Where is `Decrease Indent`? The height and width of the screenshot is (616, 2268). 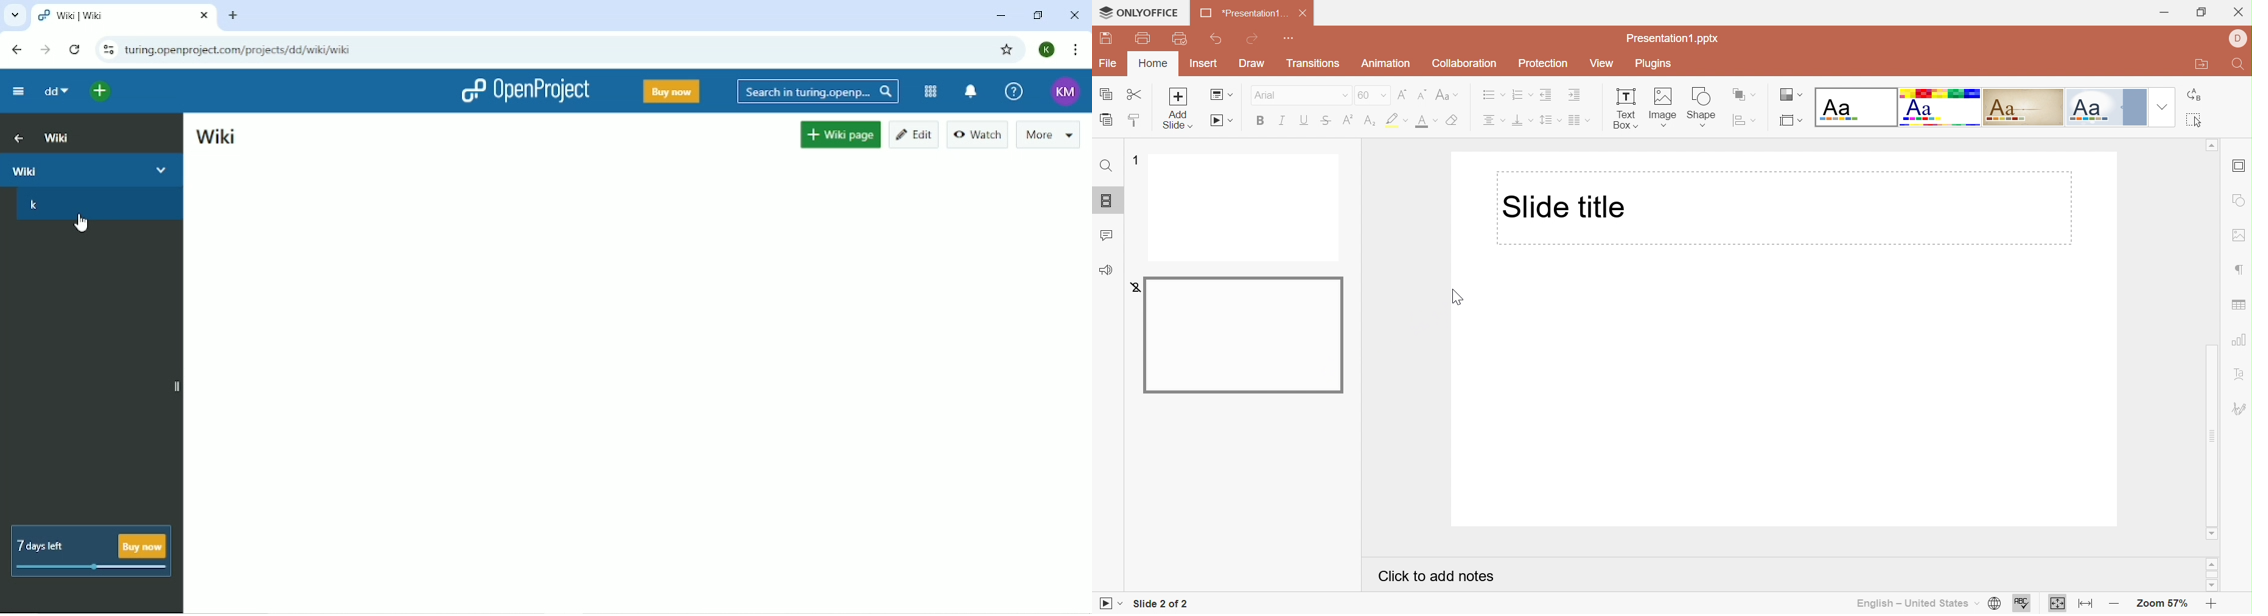
Decrease Indent is located at coordinates (1546, 94).